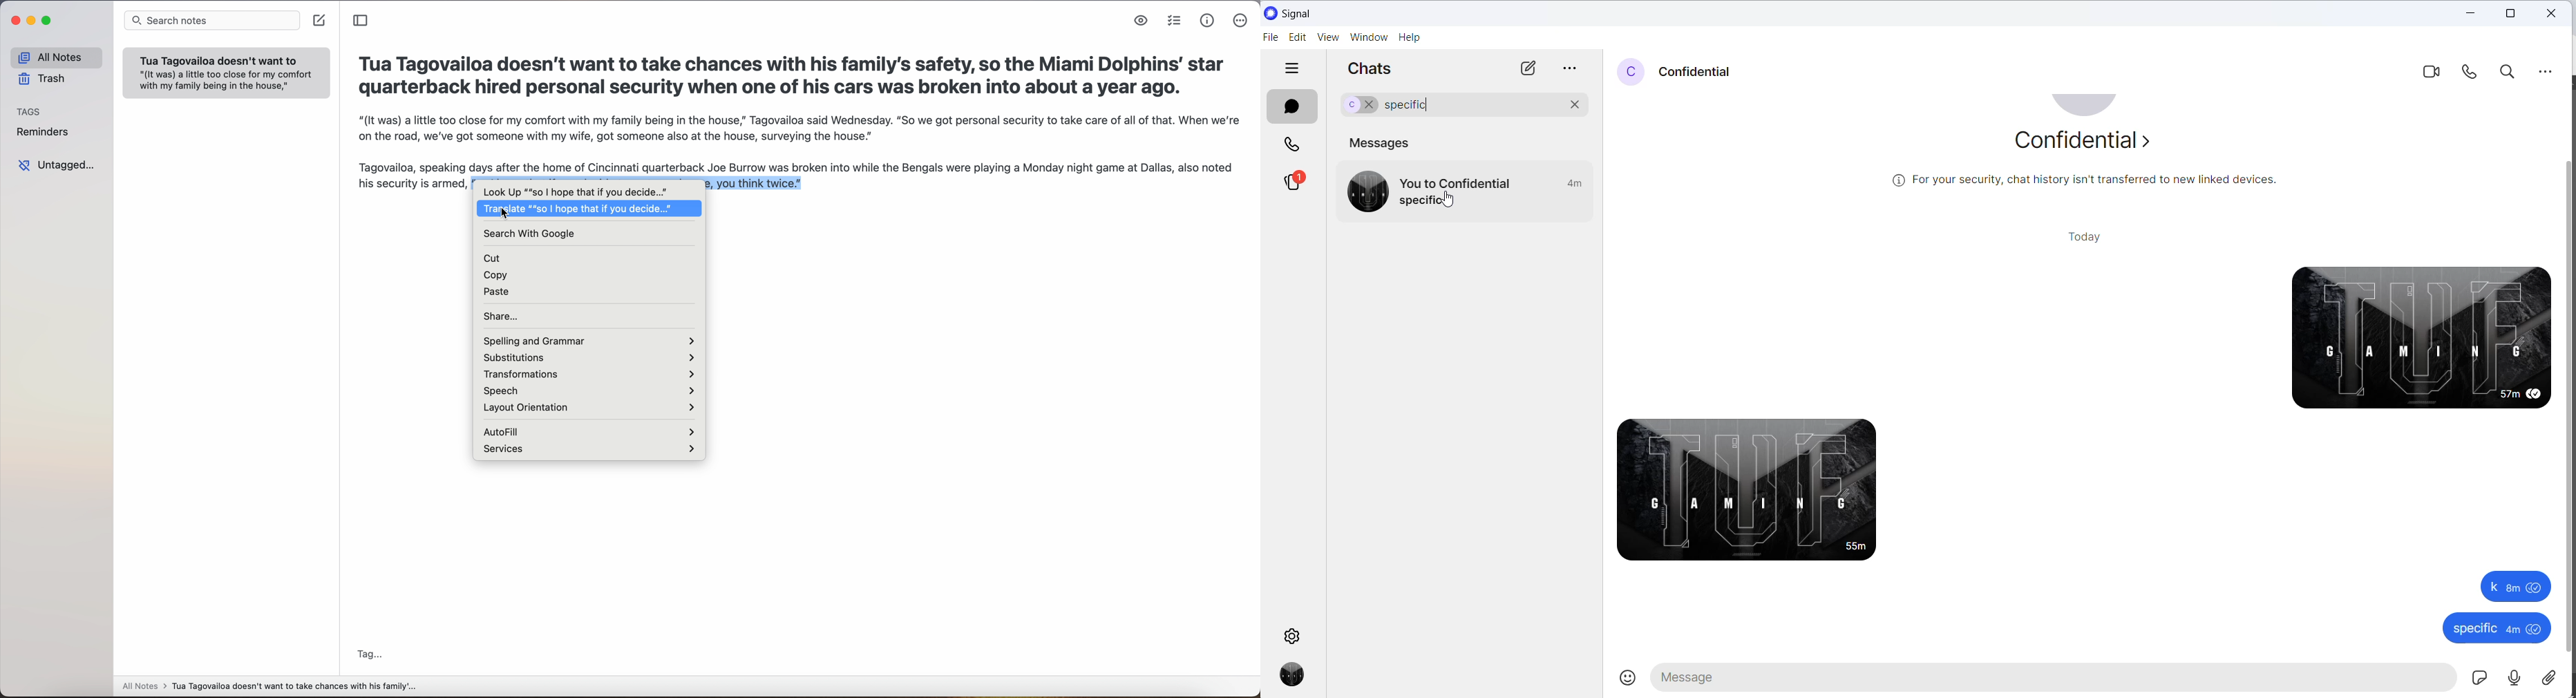 This screenshot has height=700, width=2576. Describe the element at coordinates (368, 654) in the screenshot. I see `tag` at that location.